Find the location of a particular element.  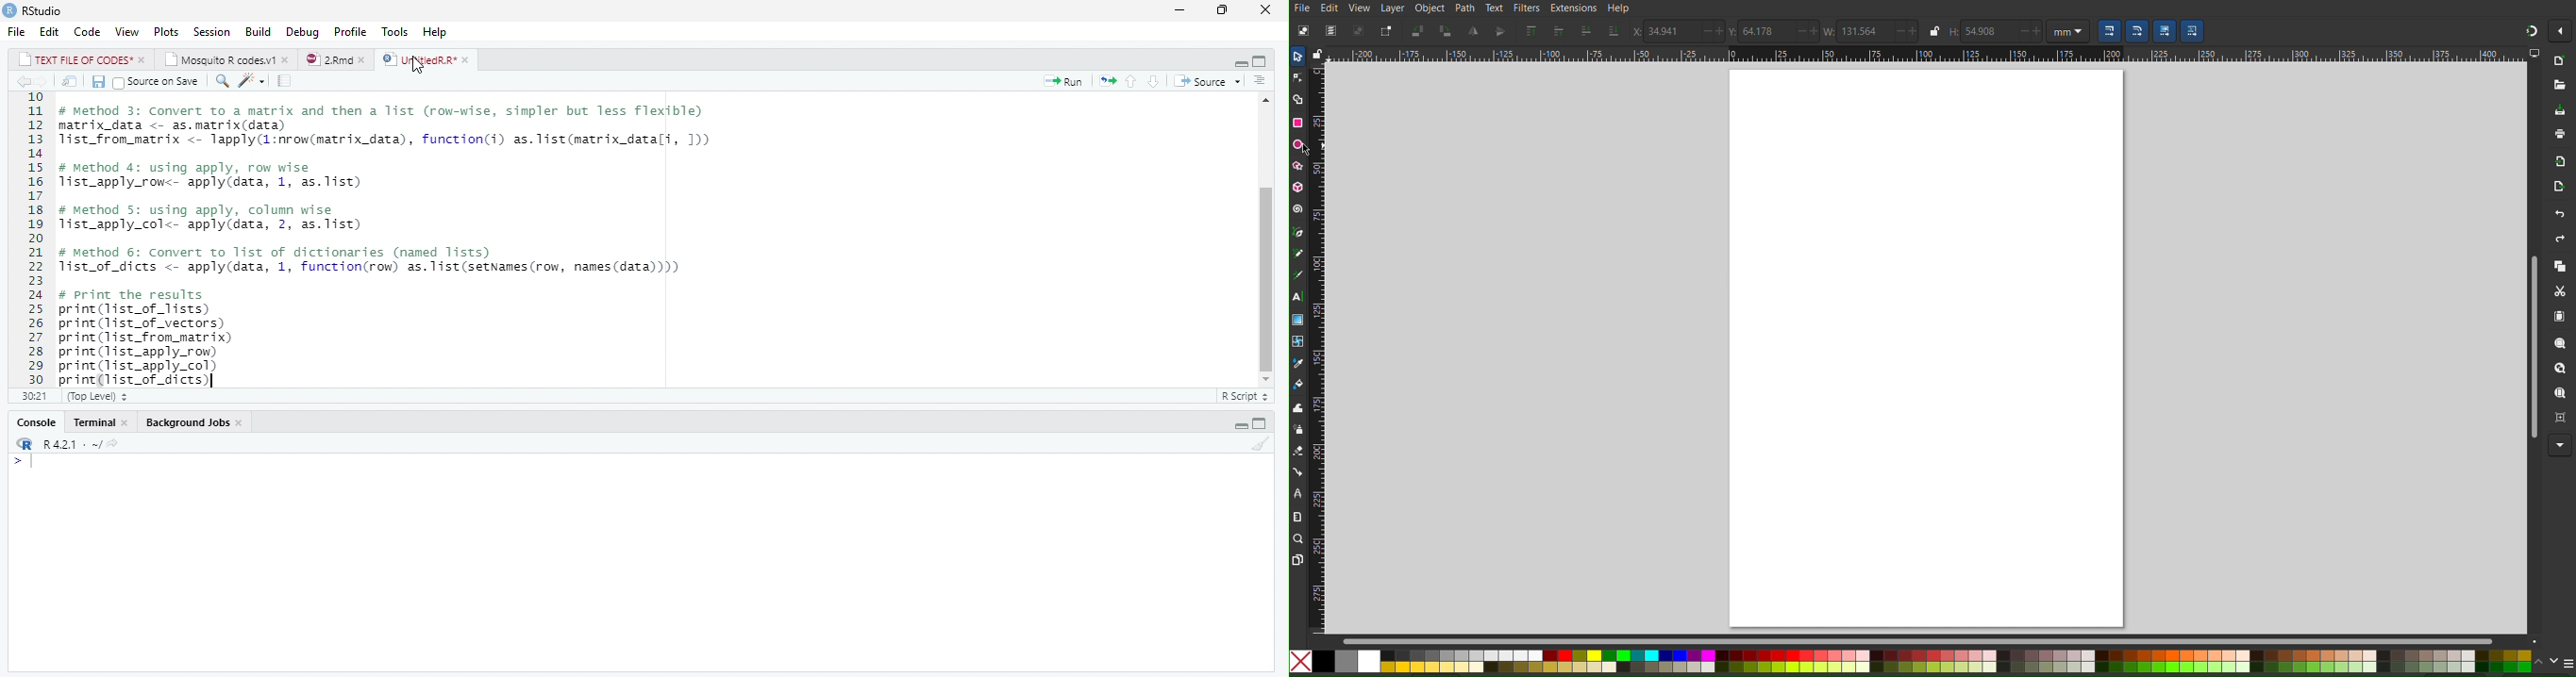

Undo is located at coordinates (2560, 212).